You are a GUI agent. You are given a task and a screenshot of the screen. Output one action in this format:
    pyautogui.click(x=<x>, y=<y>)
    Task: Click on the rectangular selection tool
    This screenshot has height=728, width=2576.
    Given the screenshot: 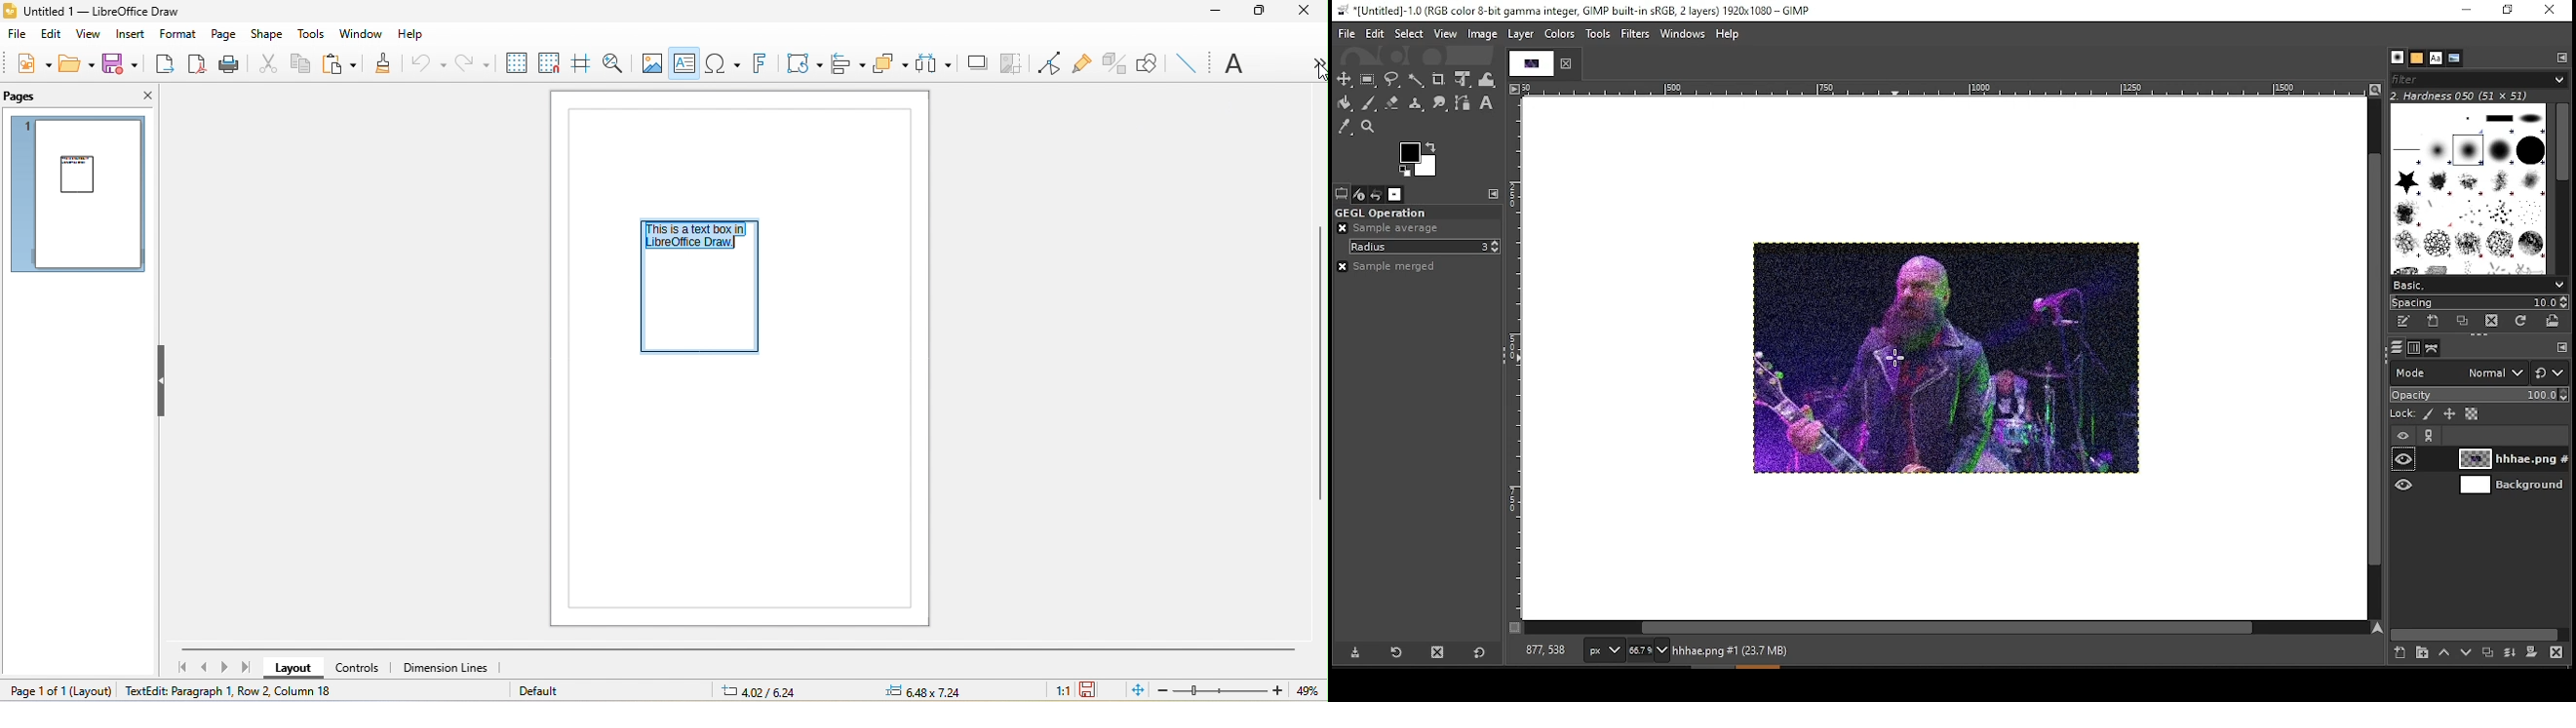 What is the action you would take?
    pyautogui.click(x=1367, y=79)
    